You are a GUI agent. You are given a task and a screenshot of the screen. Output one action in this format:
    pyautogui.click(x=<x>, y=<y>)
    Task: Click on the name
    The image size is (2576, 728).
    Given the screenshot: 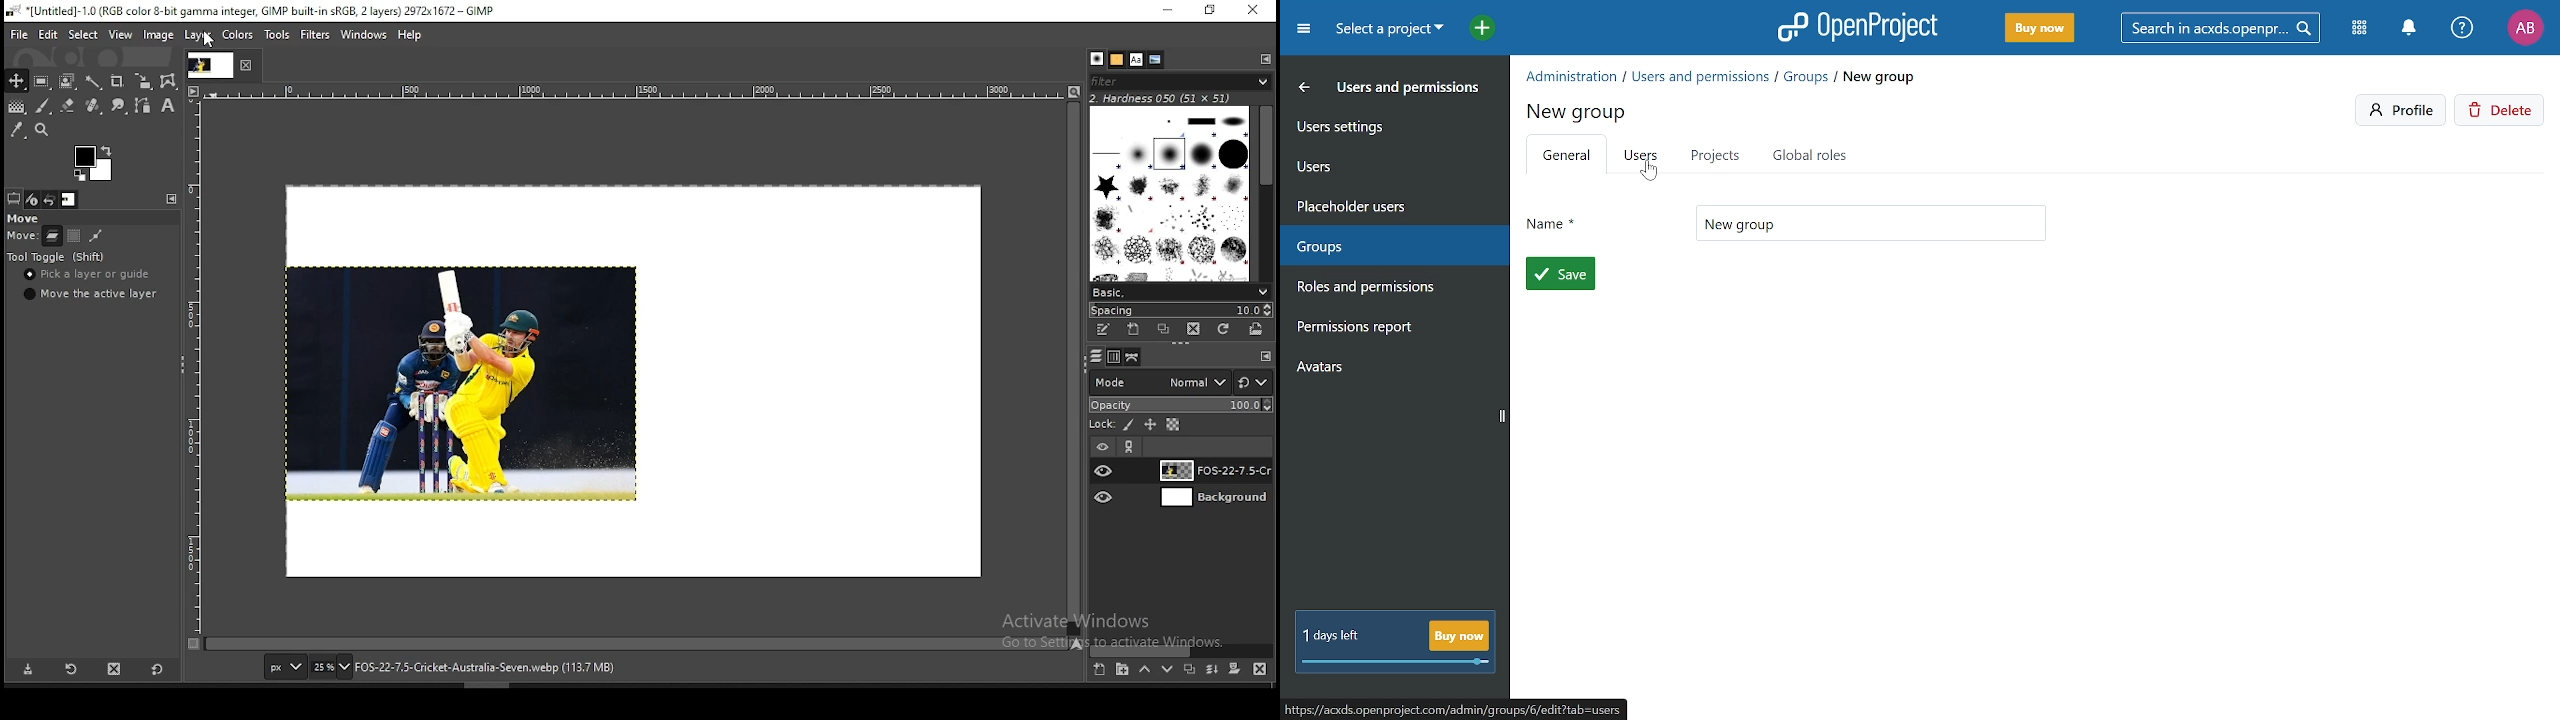 What is the action you would take?
    pyautogui.click(x=1551, y=219)
    